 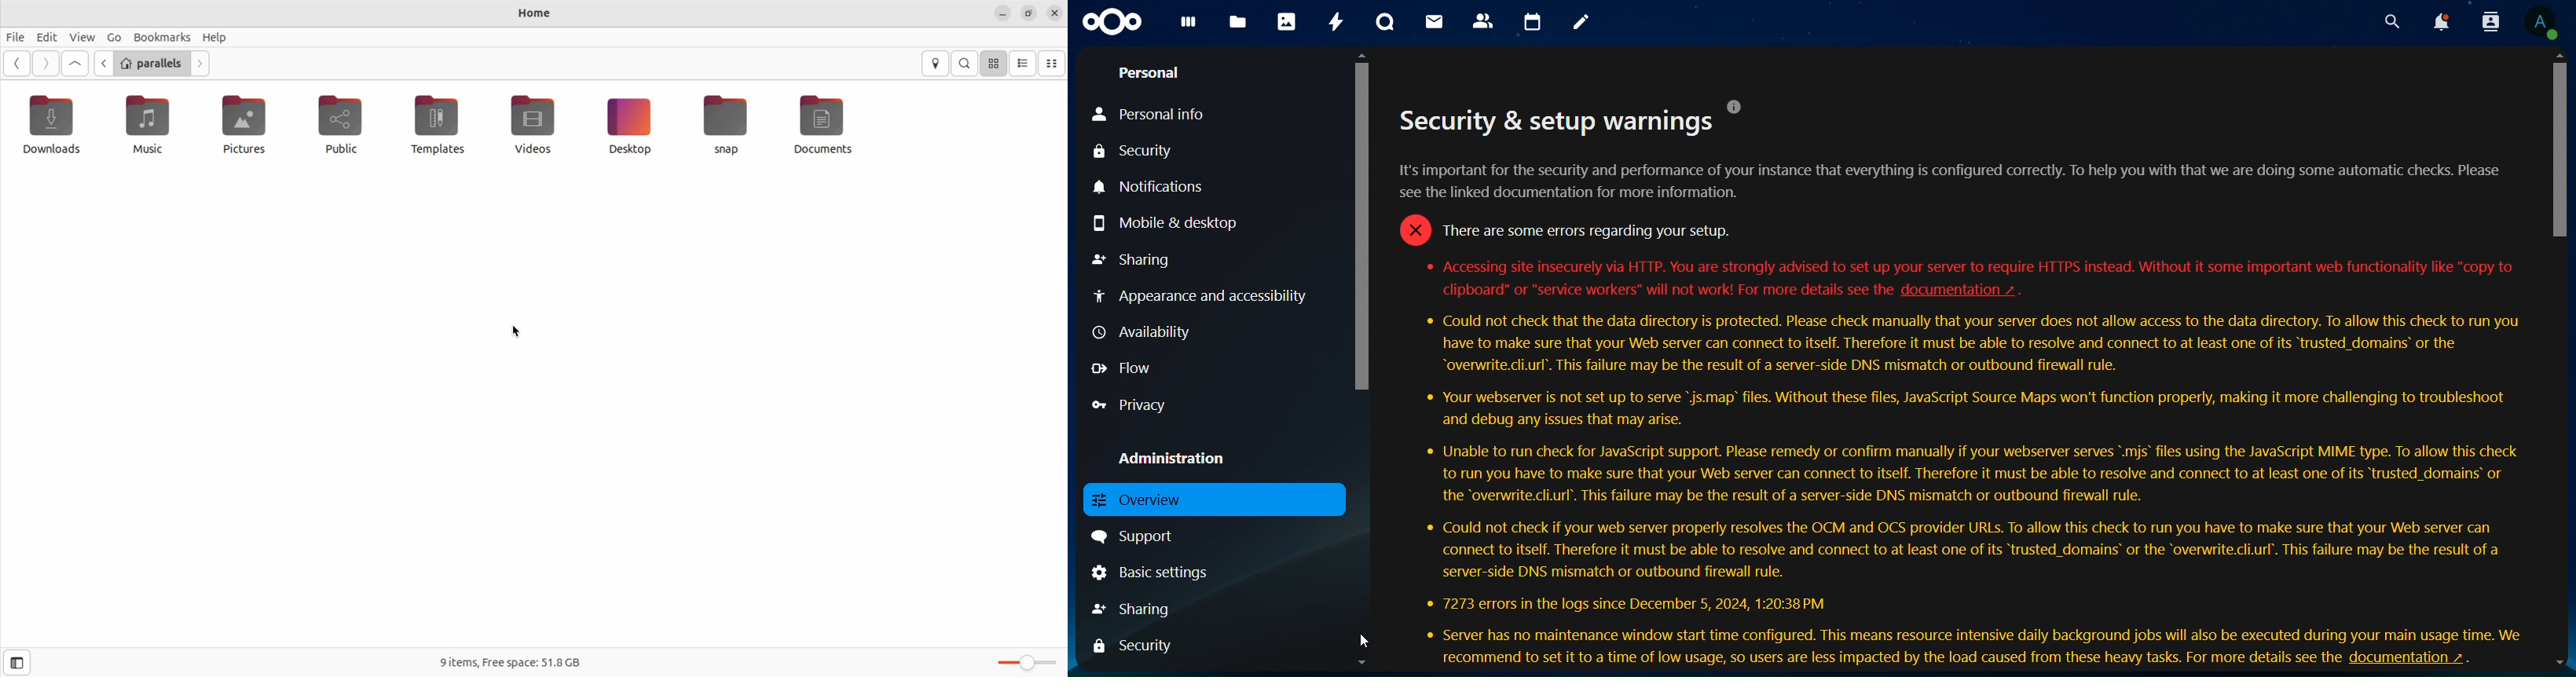 I want to click on cursor, so click(x=517, y=333).